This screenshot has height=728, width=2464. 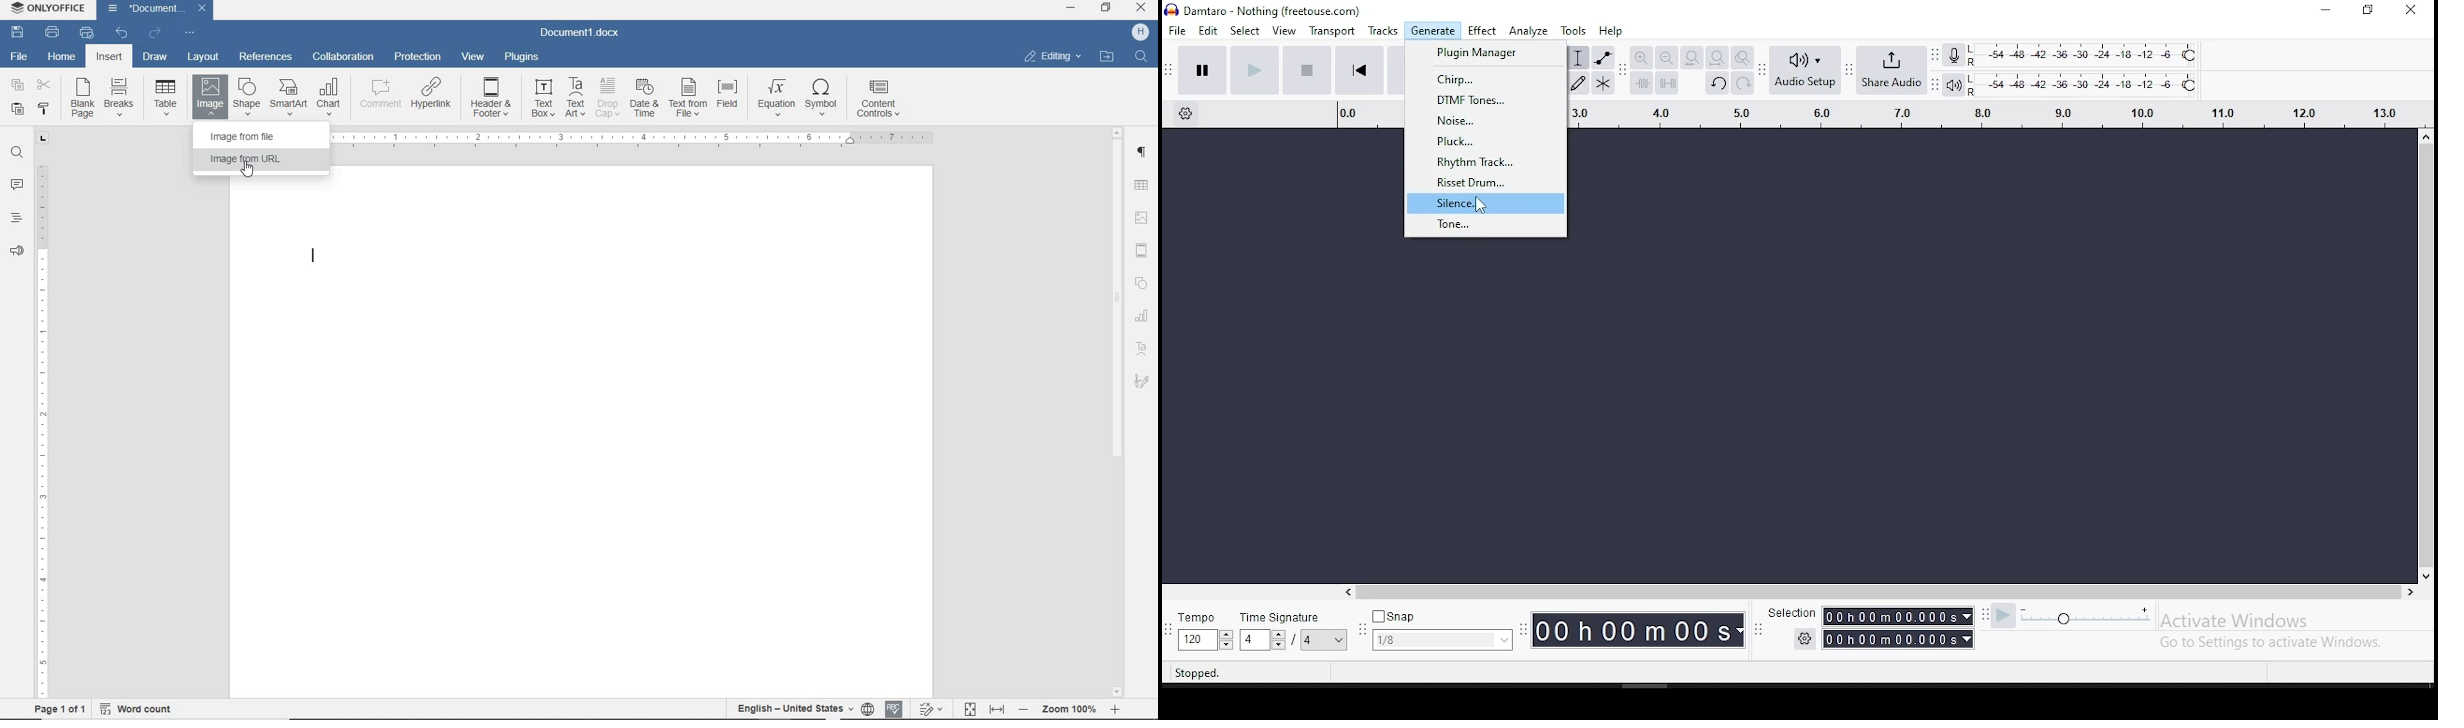 What do you see at coordinates (419, 59) in the screenshot?
I see `protection` at bounding box center [419, 59].